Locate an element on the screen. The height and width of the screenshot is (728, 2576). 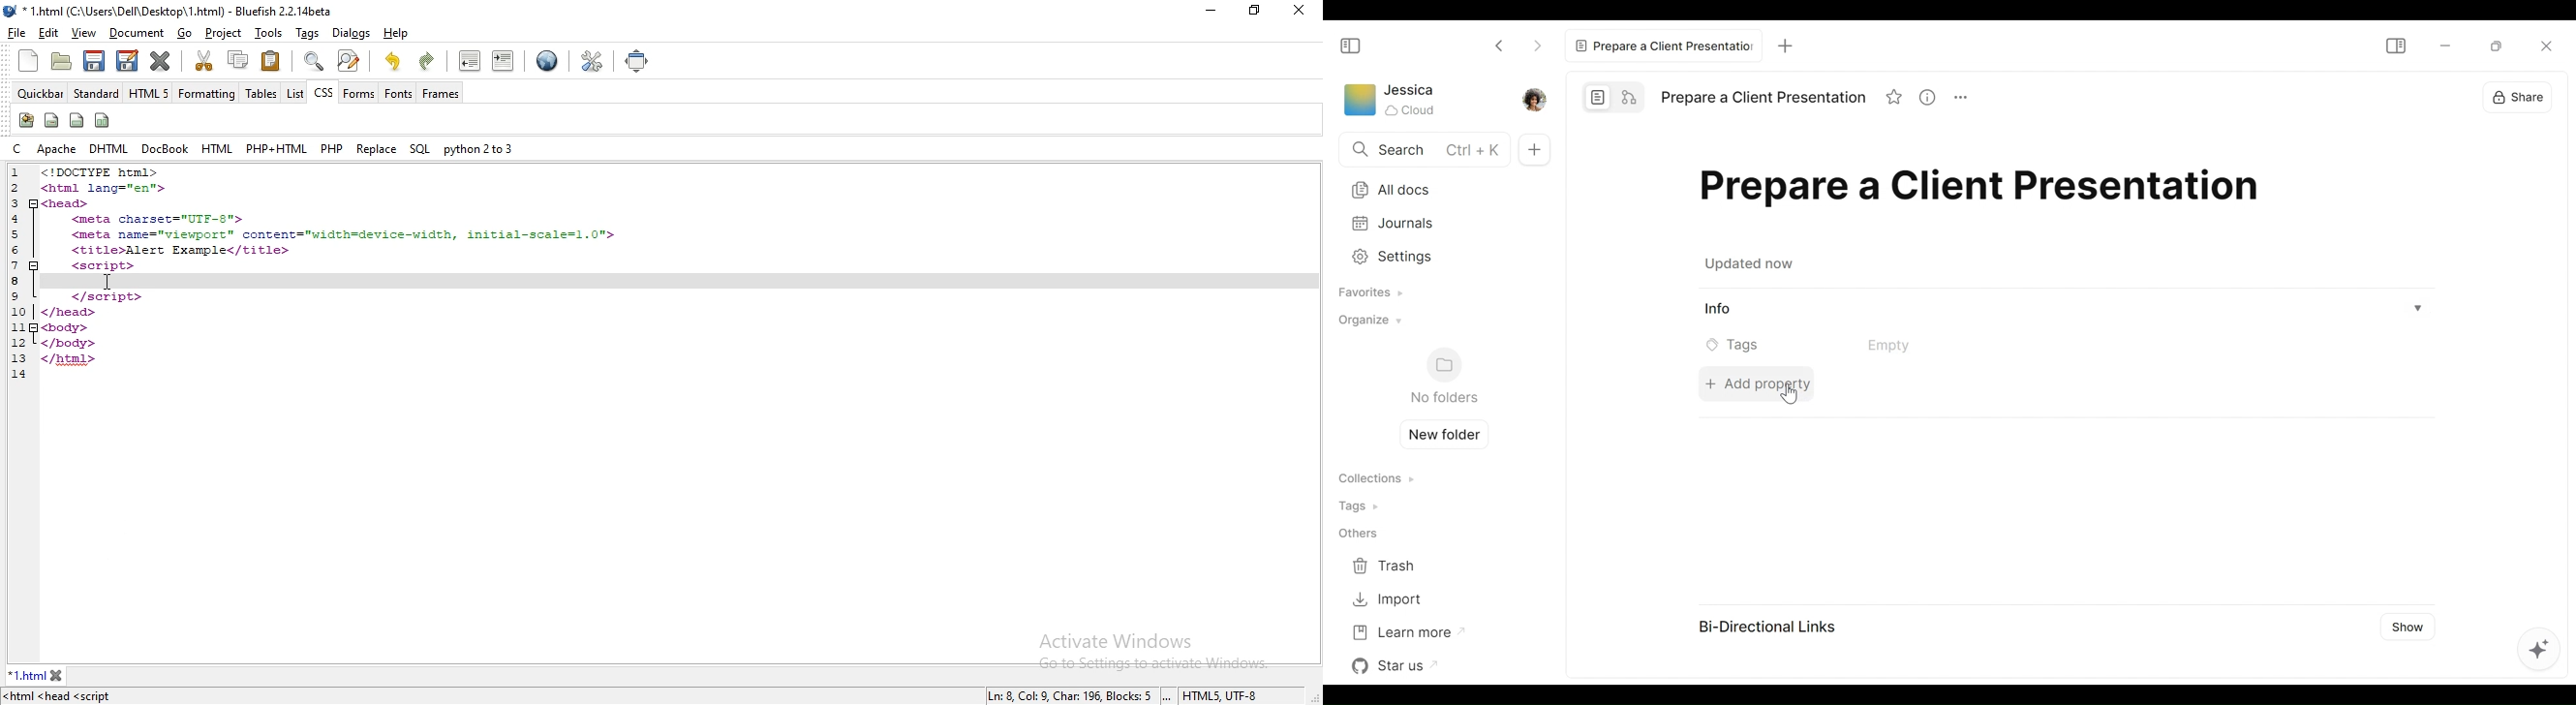
Click to go back is located at coordinates (1500, 44).